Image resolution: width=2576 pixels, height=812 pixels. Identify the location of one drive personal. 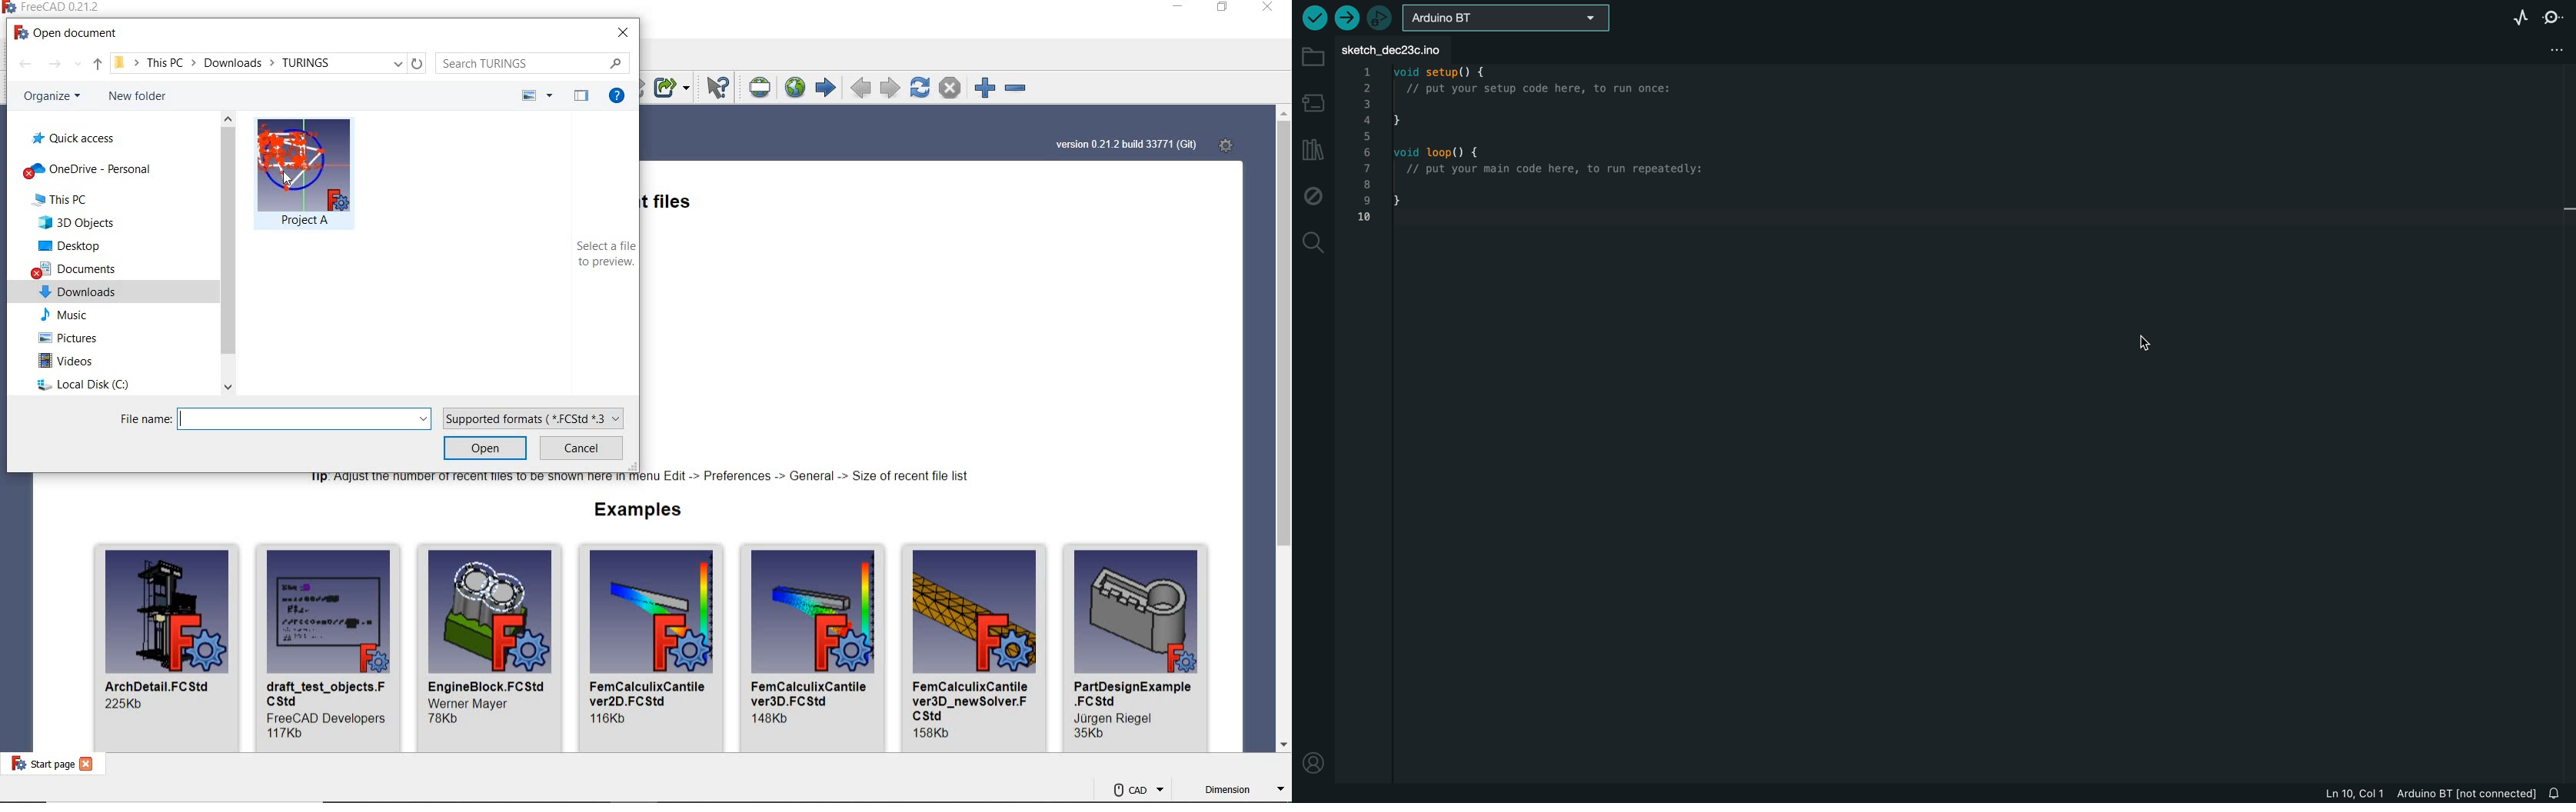
(92, 170).